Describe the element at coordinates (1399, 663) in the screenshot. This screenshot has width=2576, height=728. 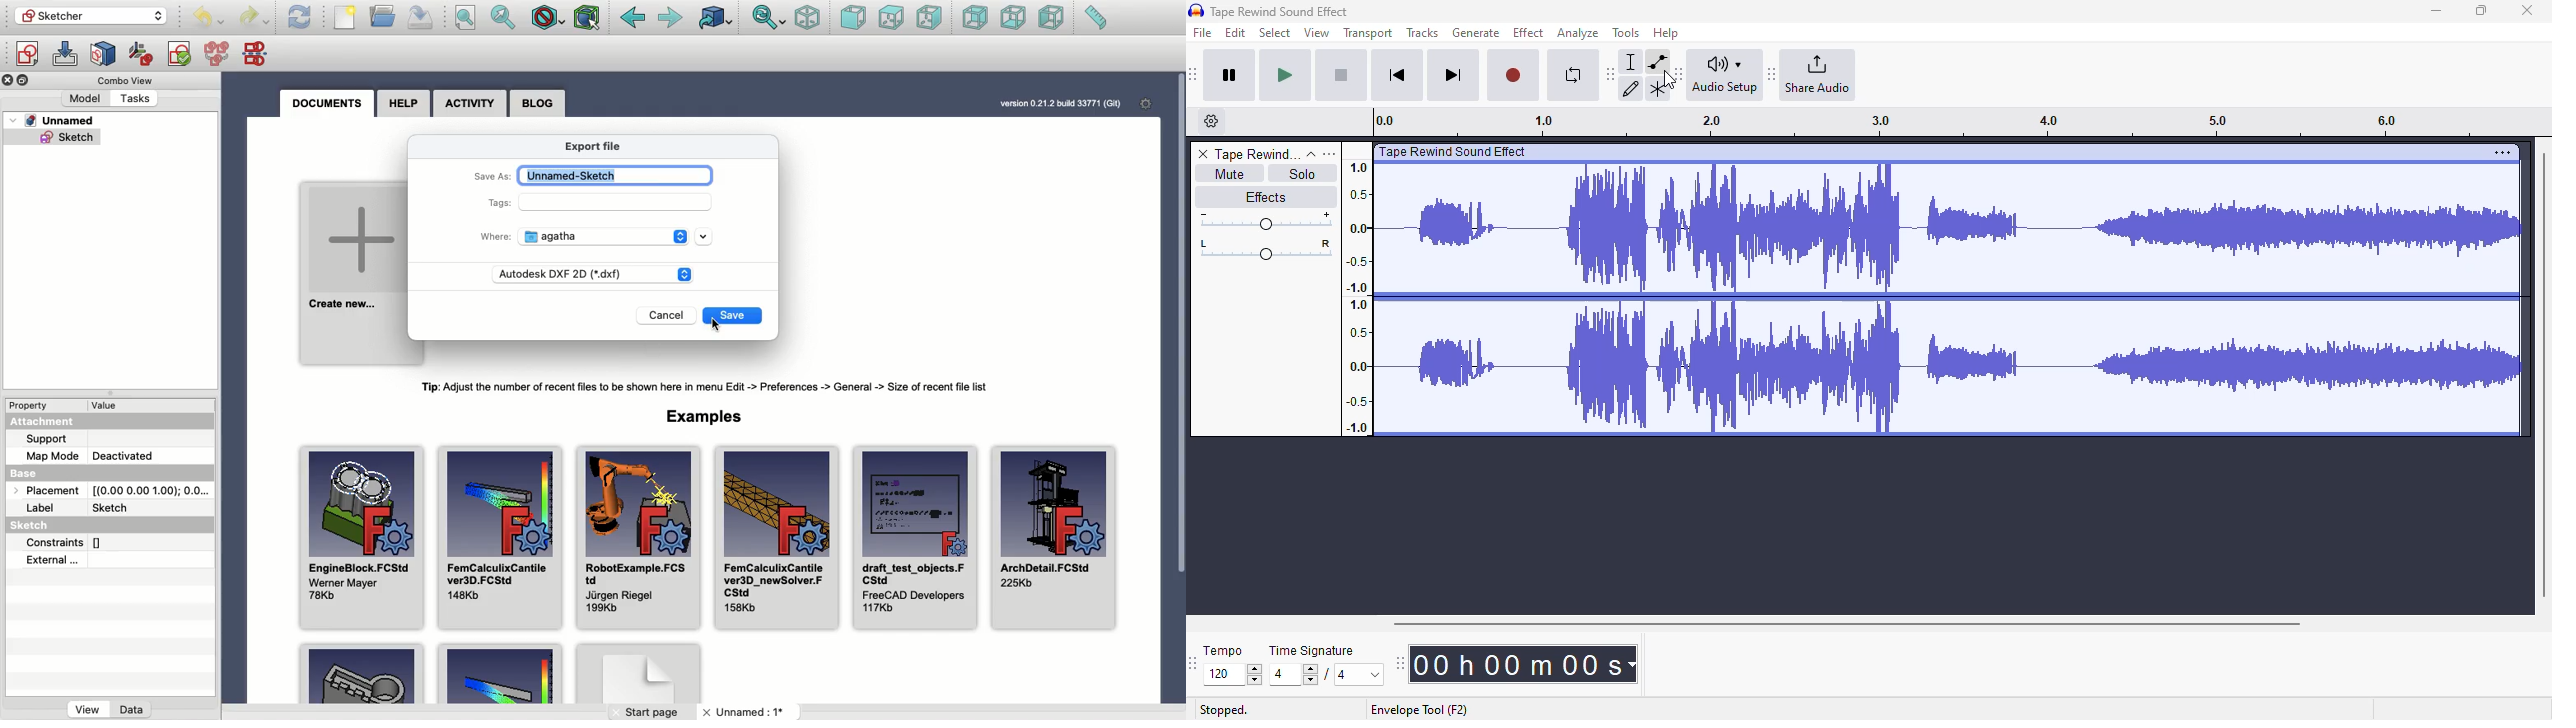
I see `Move audacity time toolbar` at that location.